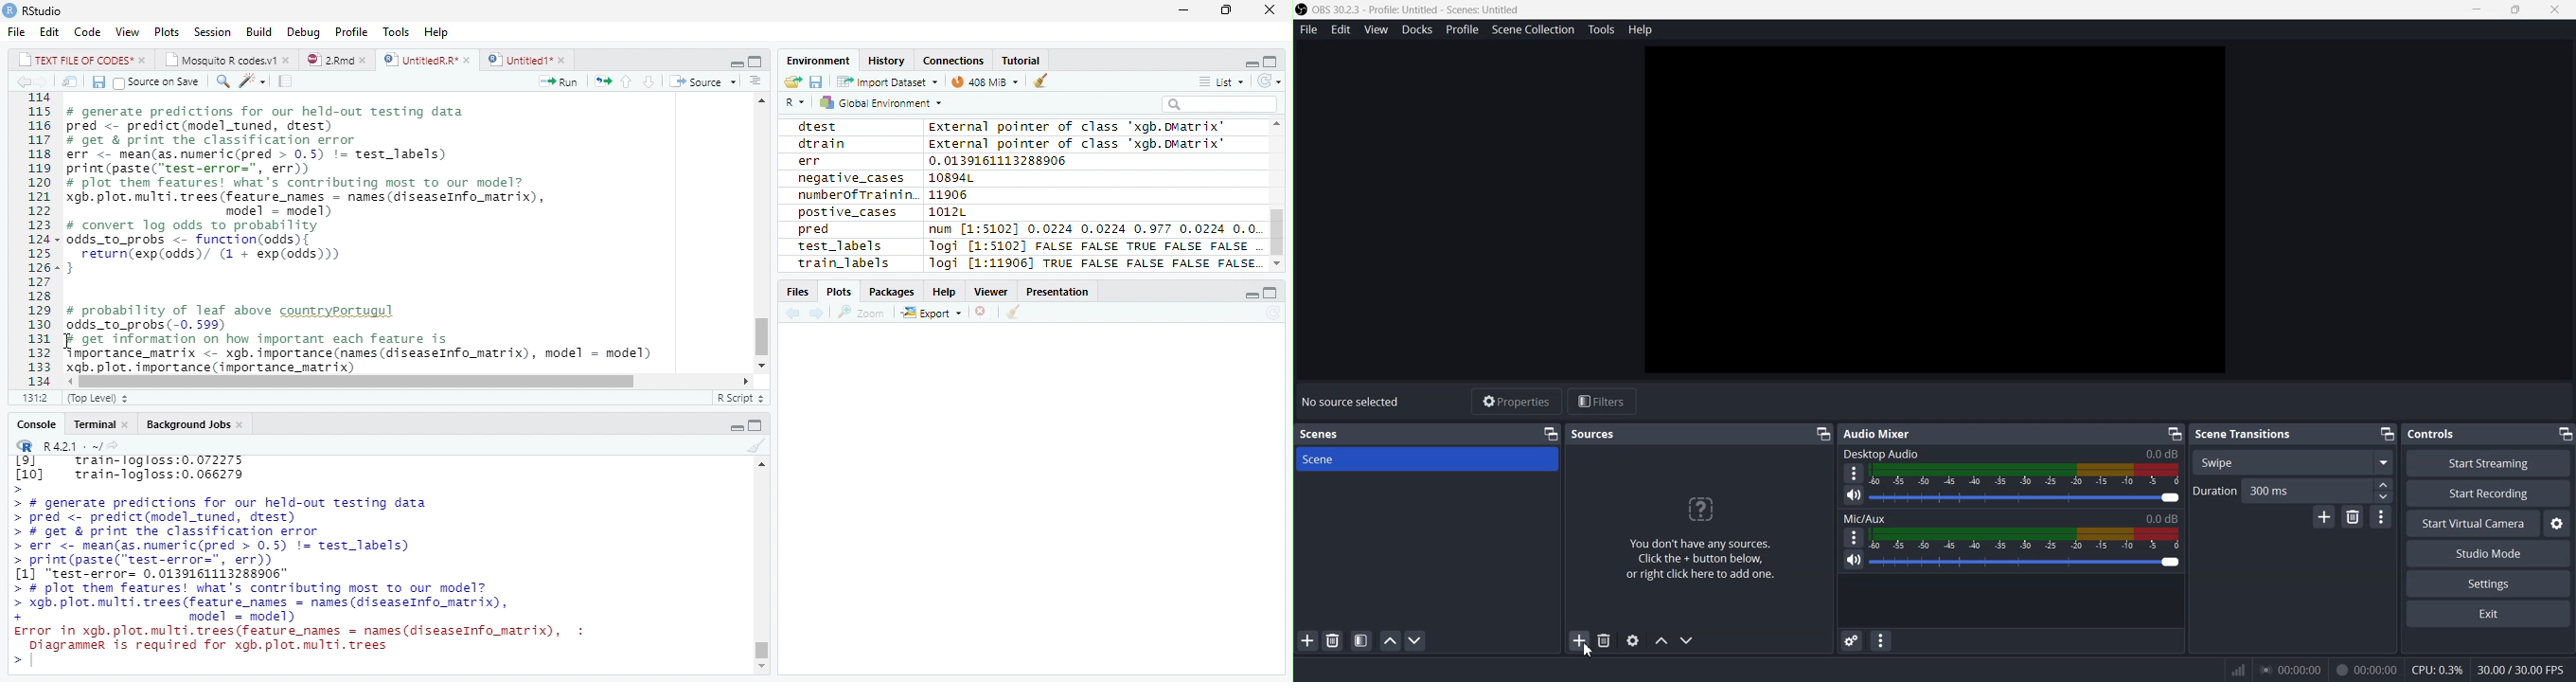  What do you see at coordinates (1219, 104) in the screenshot?
I see `Search` at bounding box center [1219, 104].